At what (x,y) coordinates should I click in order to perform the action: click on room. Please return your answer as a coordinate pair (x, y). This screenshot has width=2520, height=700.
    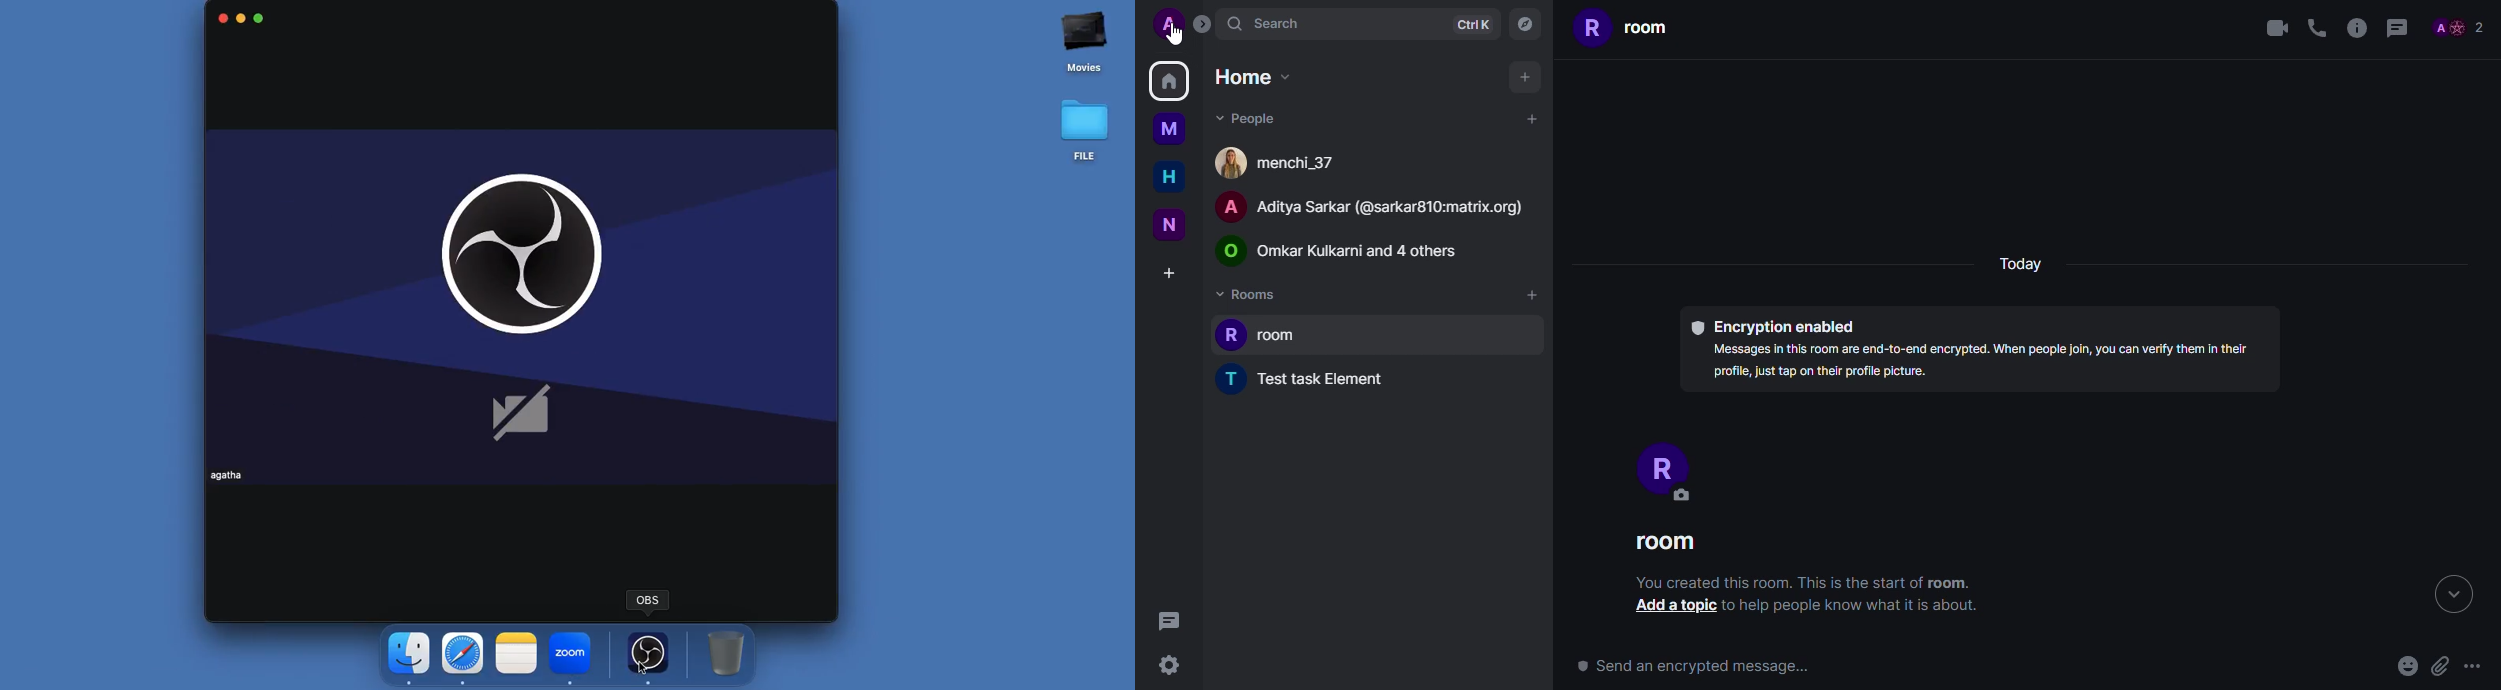
    Looking at the image, I should click on (1257, 334).